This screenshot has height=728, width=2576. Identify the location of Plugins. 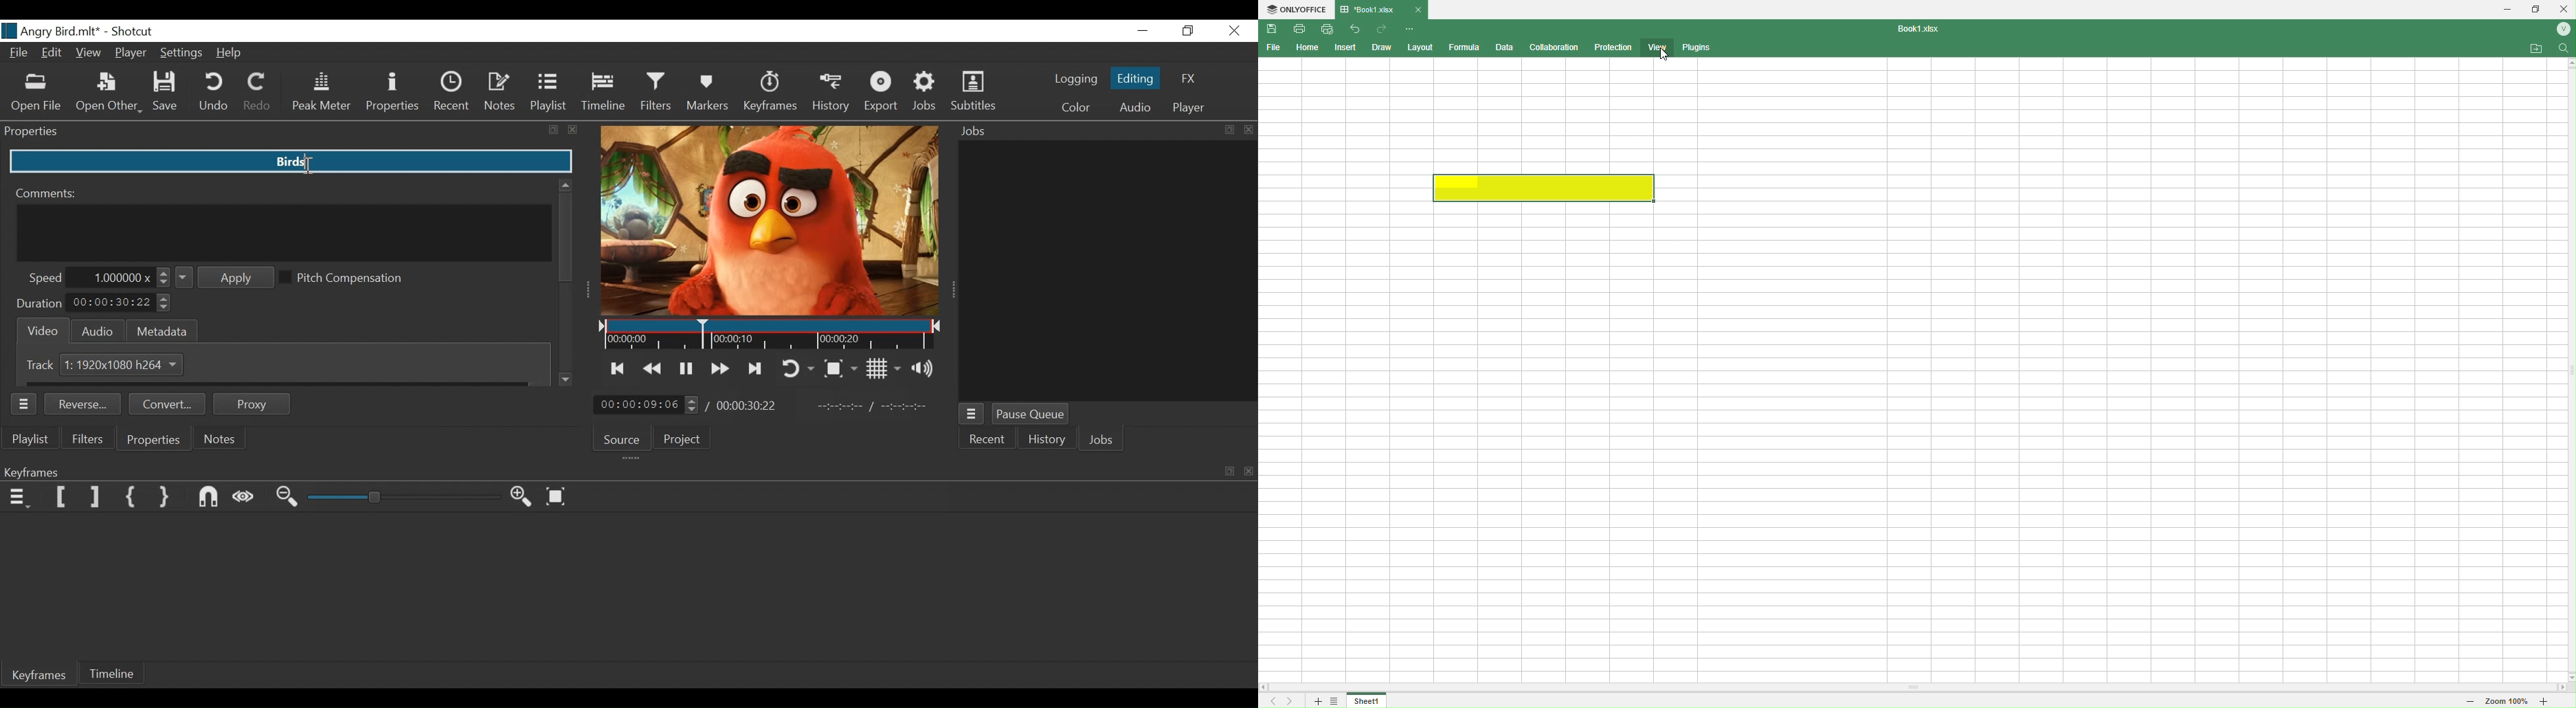
(1698, 47).